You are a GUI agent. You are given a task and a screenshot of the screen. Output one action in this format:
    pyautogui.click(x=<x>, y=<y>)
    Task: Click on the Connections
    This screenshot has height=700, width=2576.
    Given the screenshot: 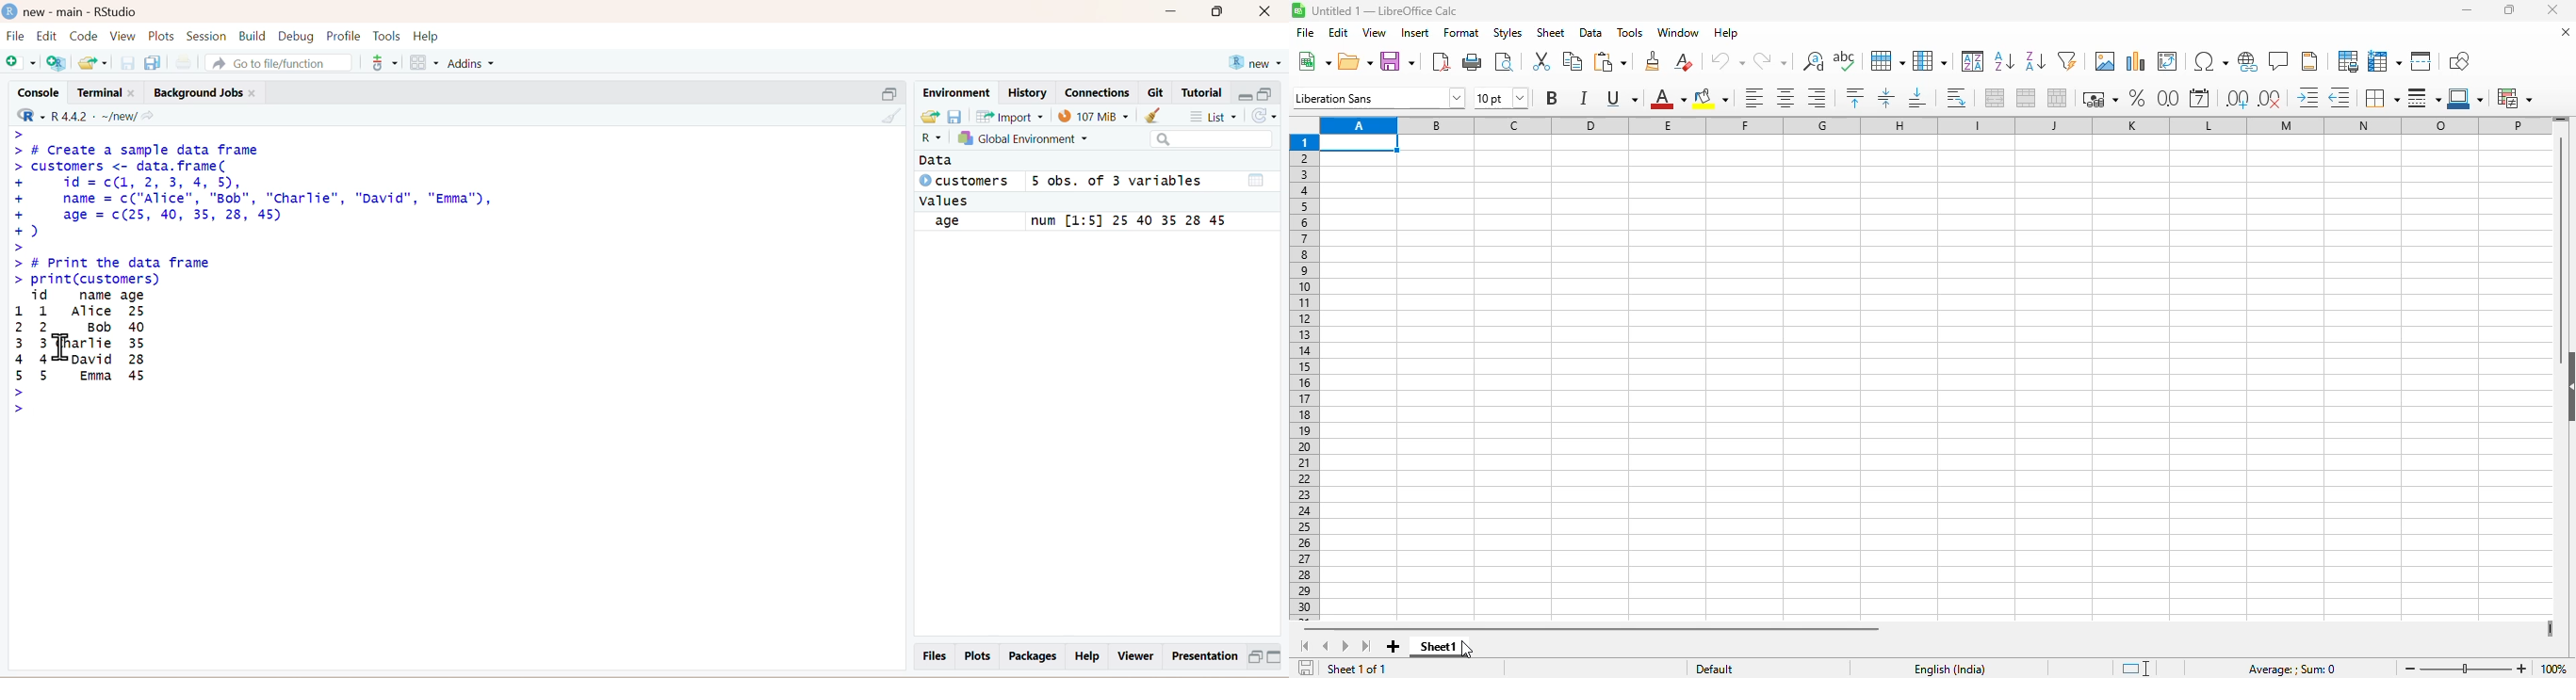 What is the action you would take?
    pyautogui.click(x=1097, y=91)
    